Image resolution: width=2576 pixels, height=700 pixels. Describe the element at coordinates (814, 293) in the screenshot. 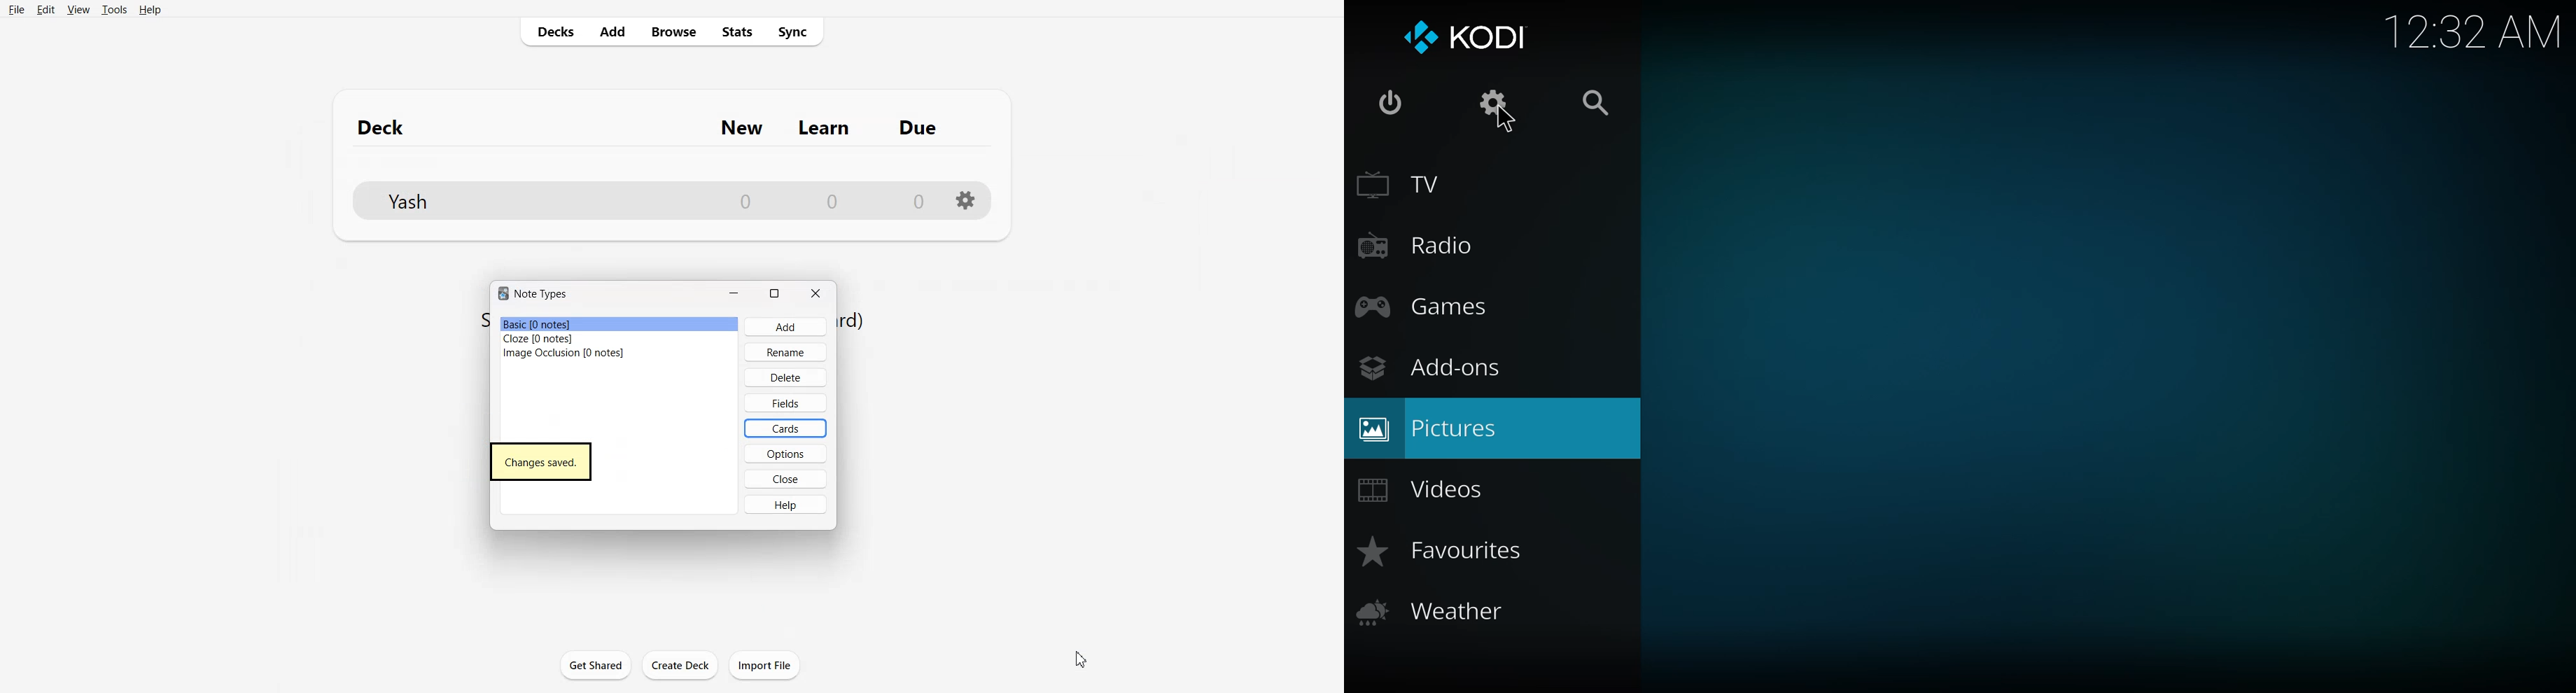

I see `Close` at that location.